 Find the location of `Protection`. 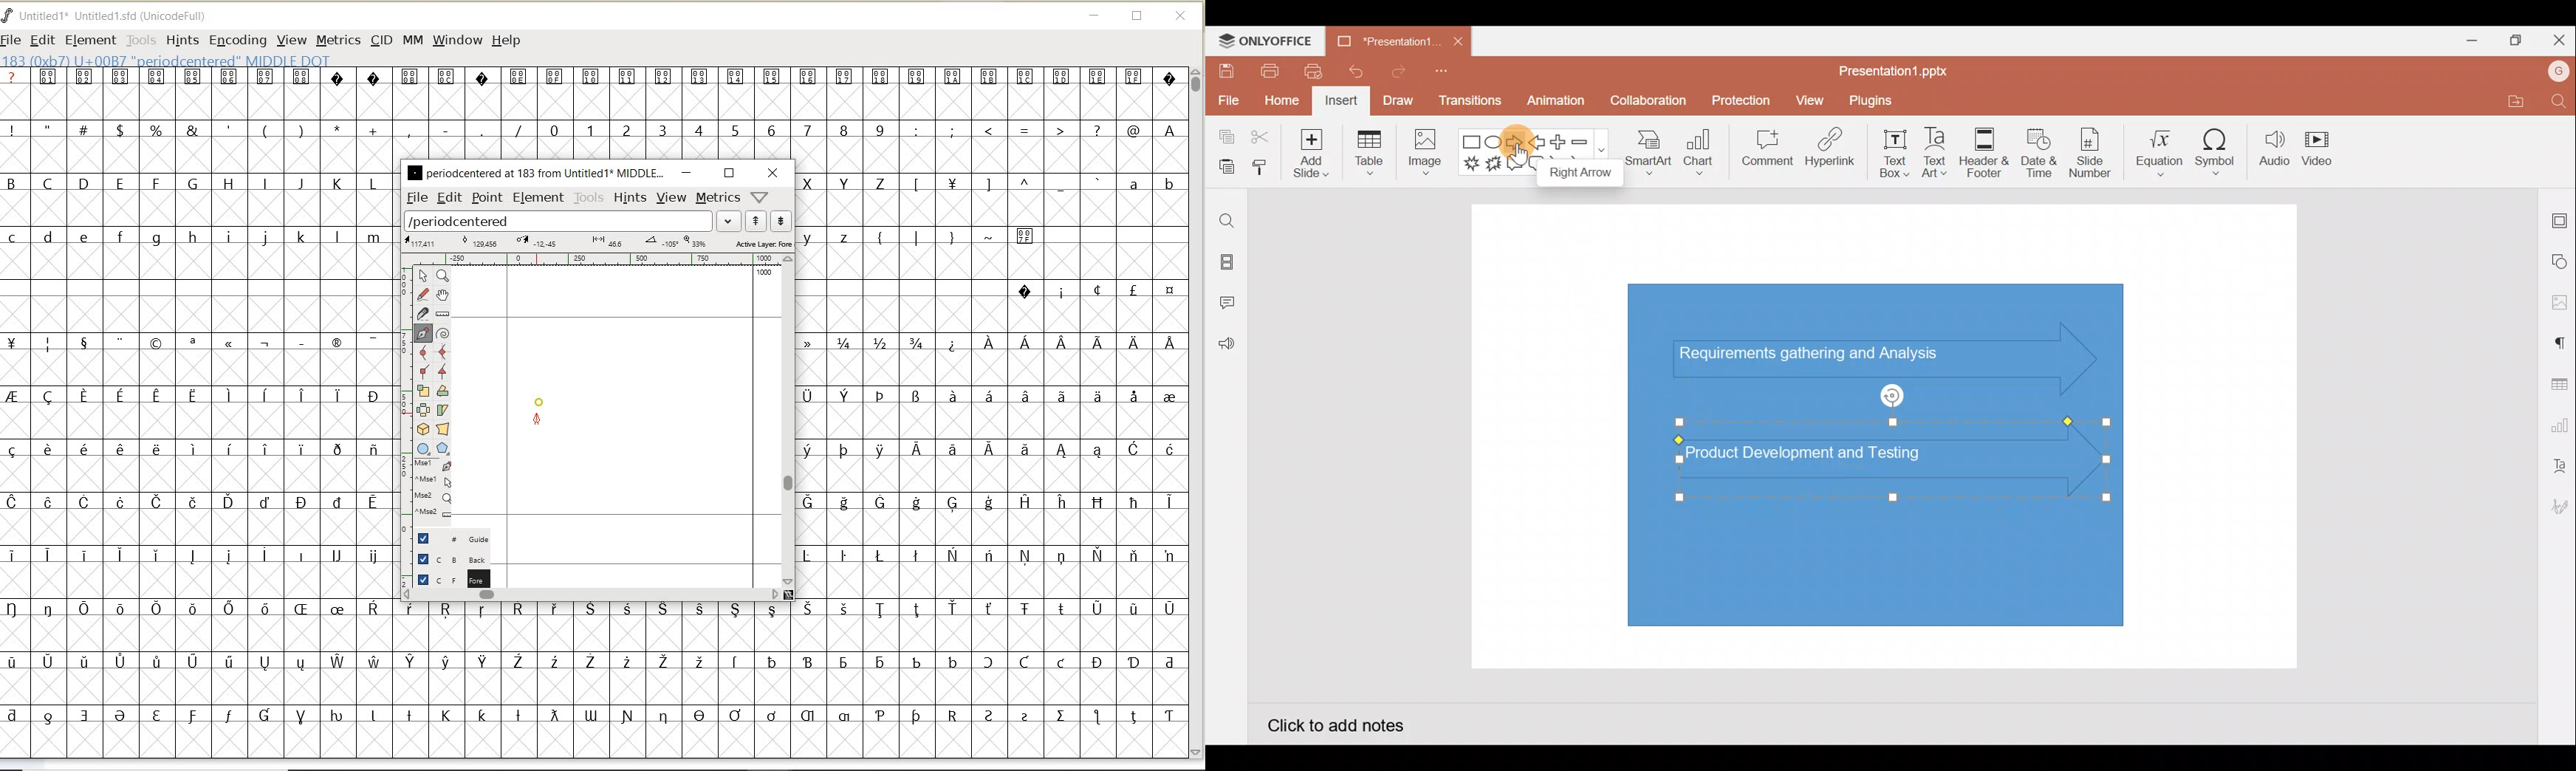

Protection is located at coordinates (1737, 101).